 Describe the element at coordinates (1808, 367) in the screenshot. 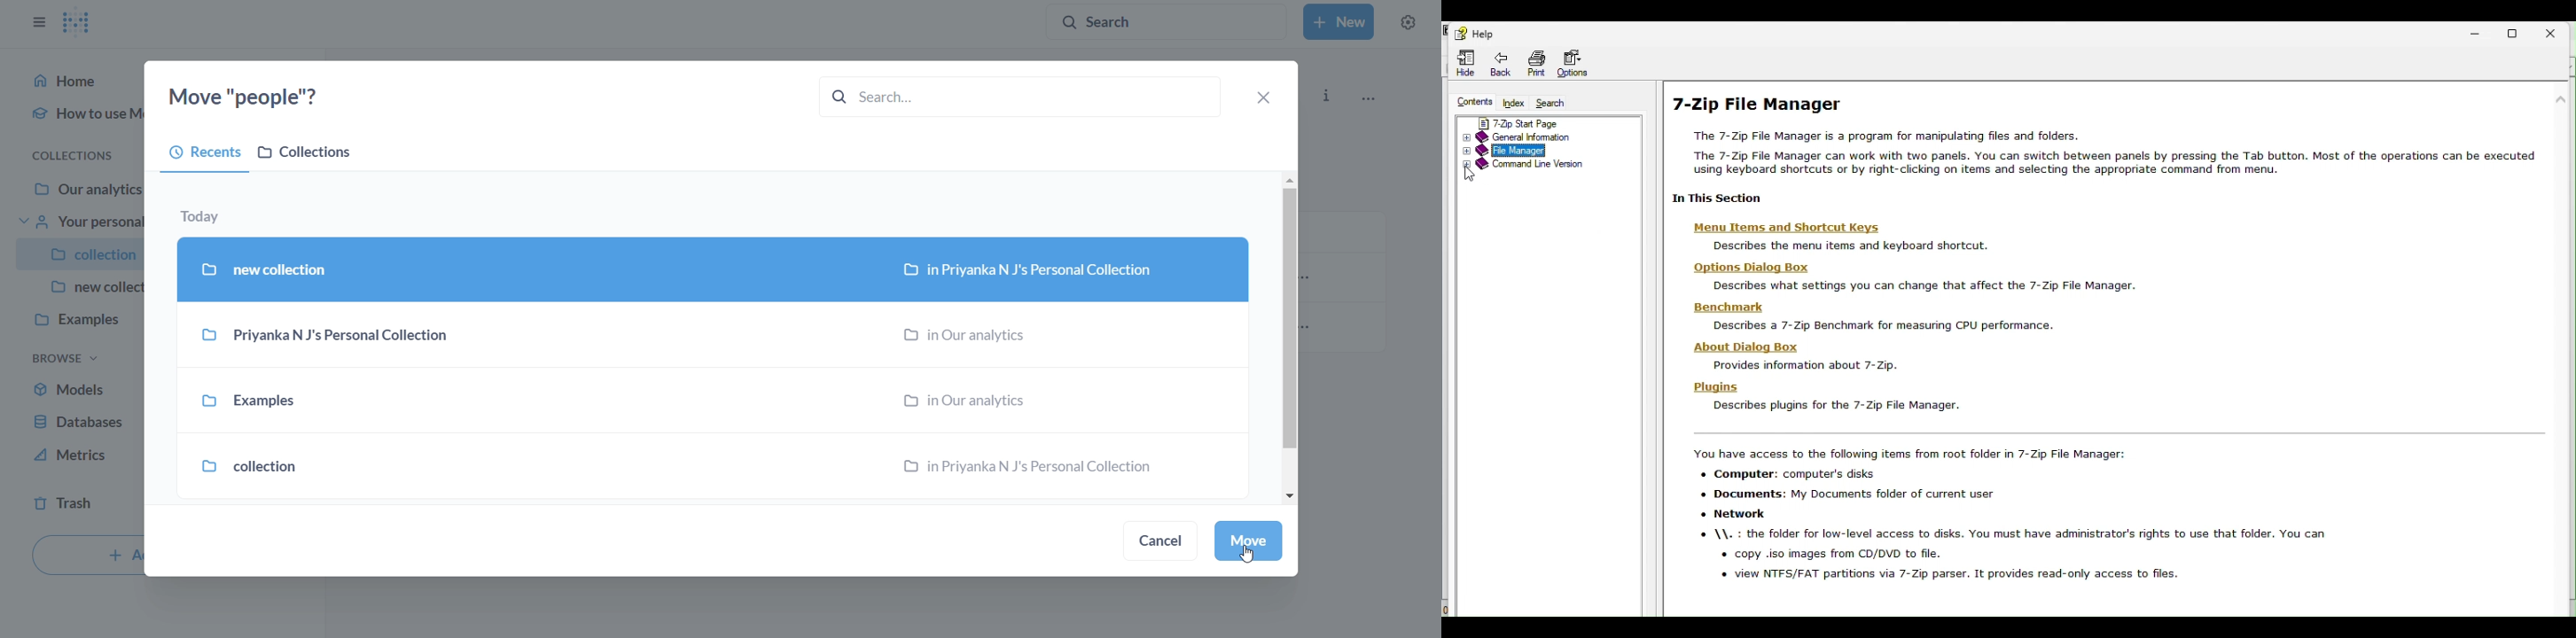

I see `Provides information about 7-Zip.` at that location.